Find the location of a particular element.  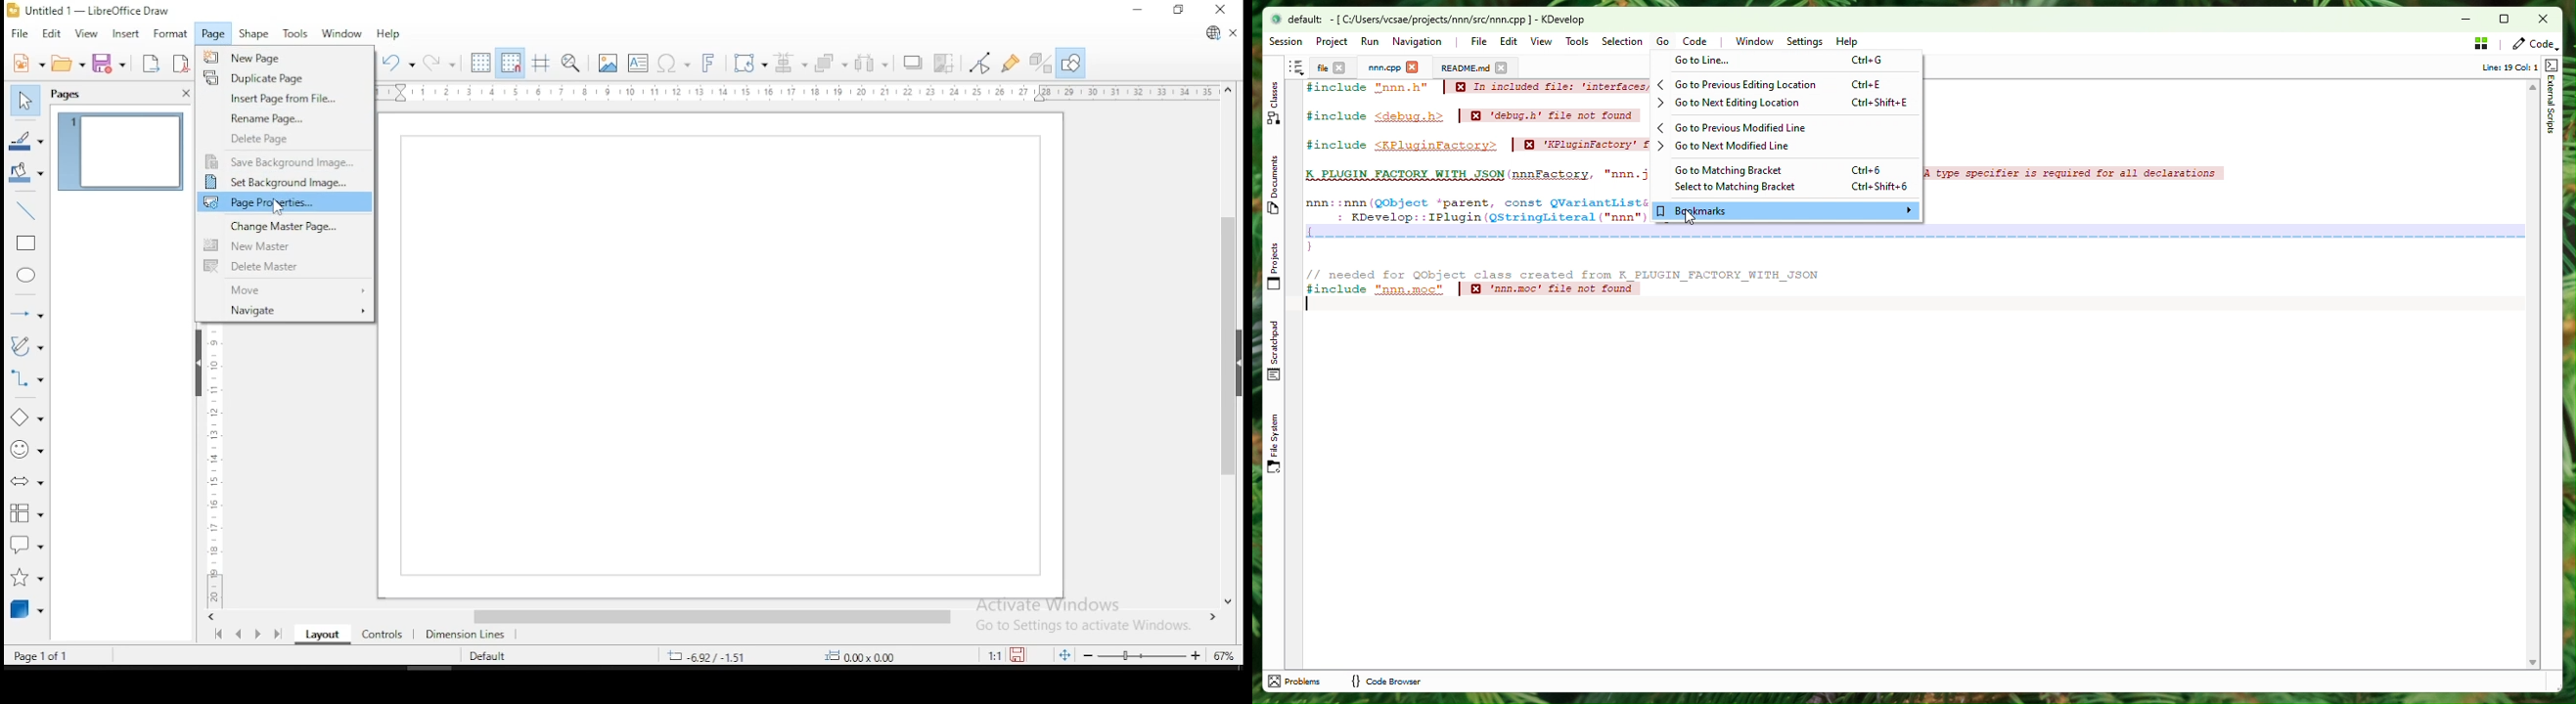

problems is located at coordinates (1296, 681).